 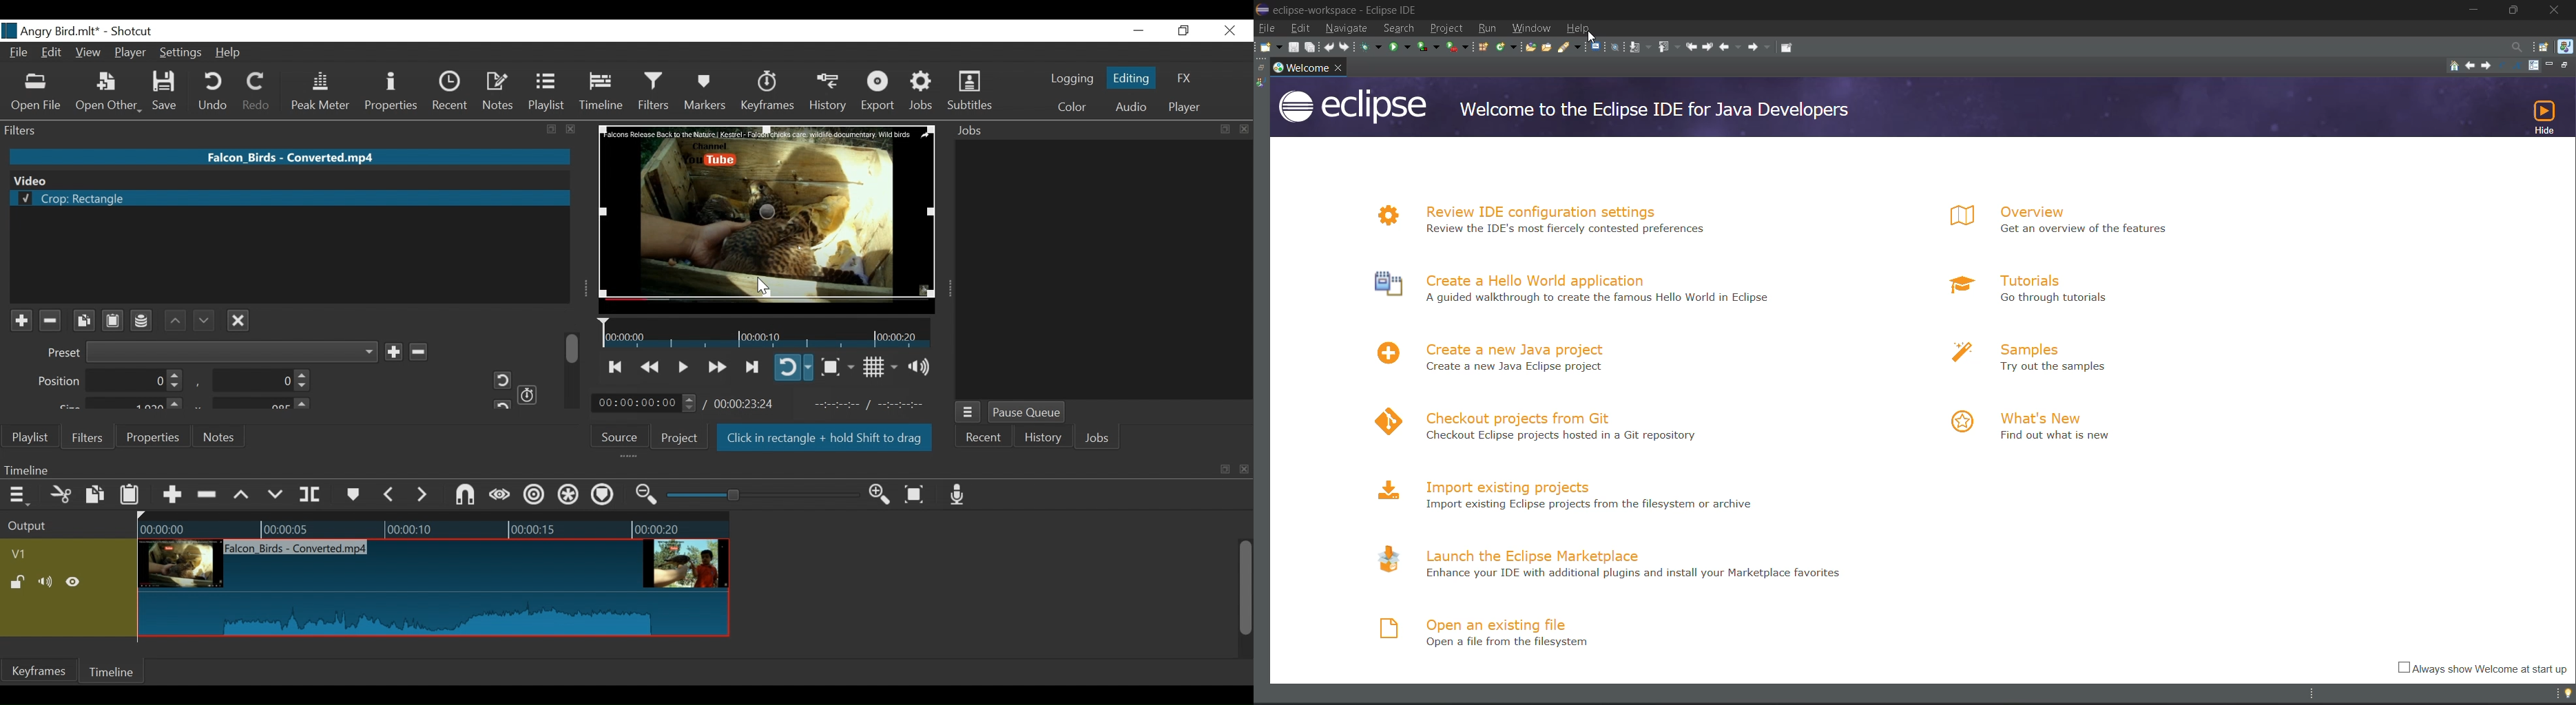 I want to click on History, so click(x=1044, y=439).